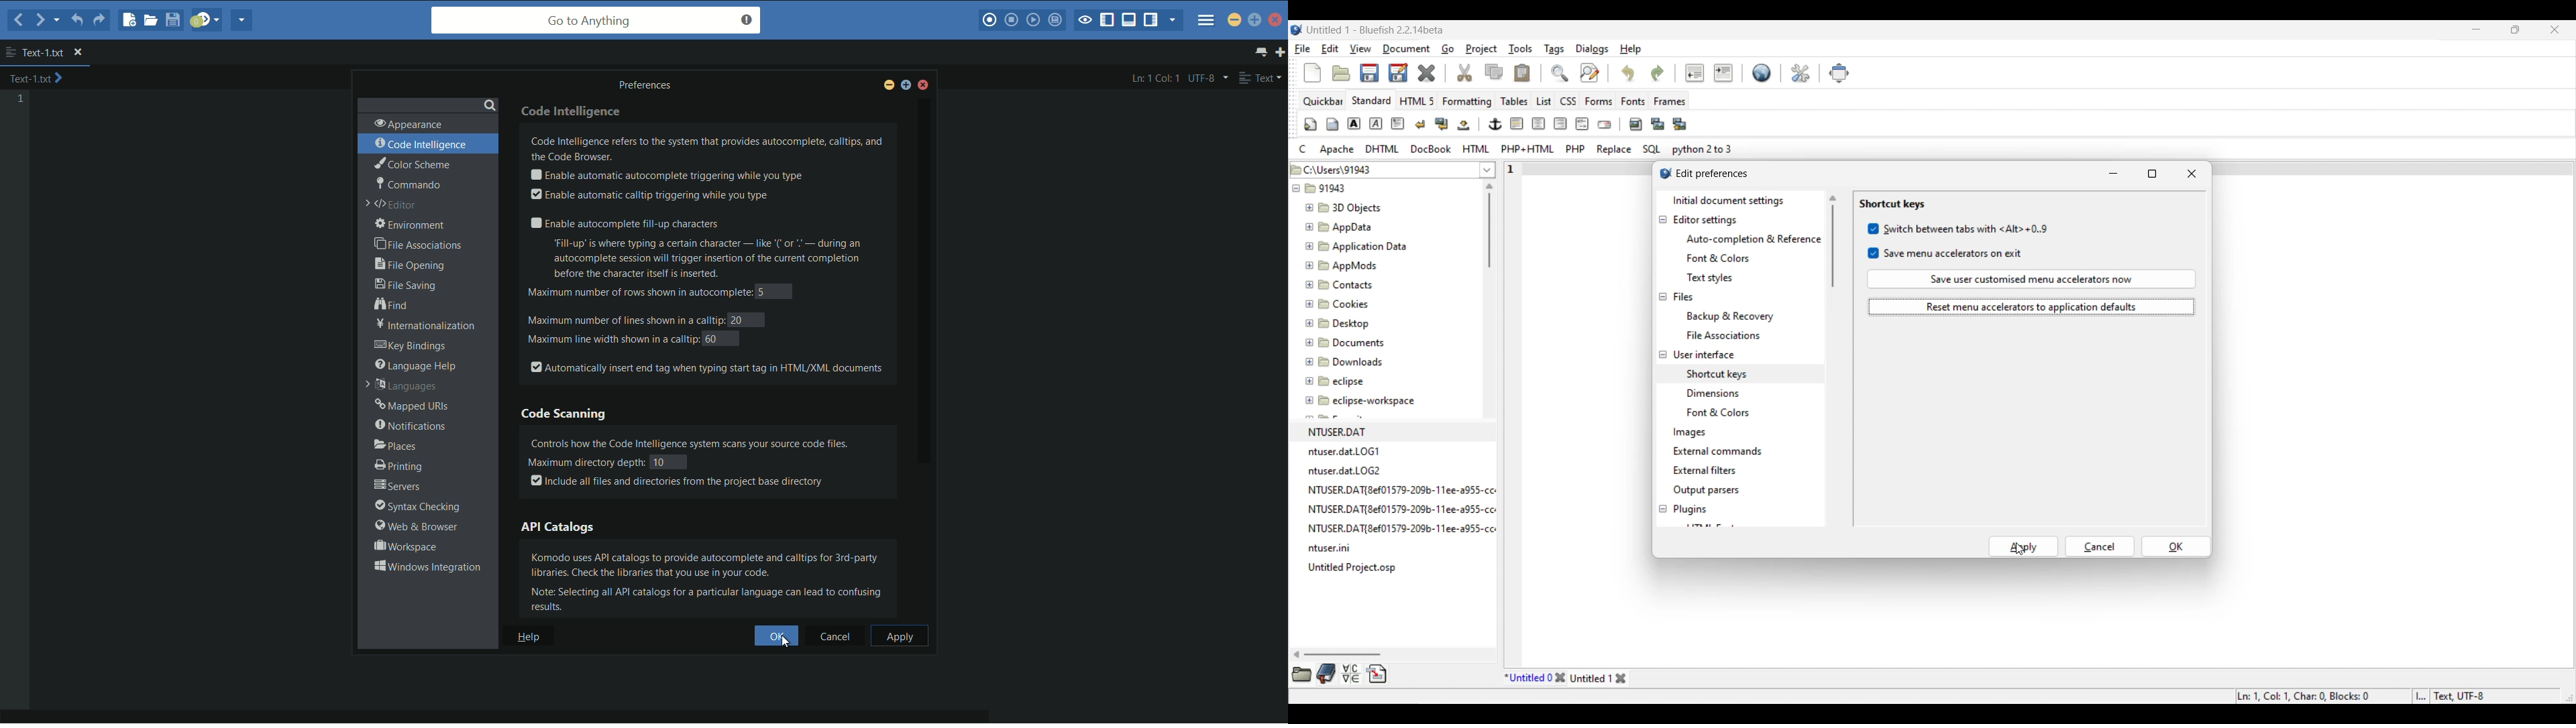  What do you see at coordinates (1447, 49) in the screenshot?
I see `Go menu` at bounding box center [1447, 49].